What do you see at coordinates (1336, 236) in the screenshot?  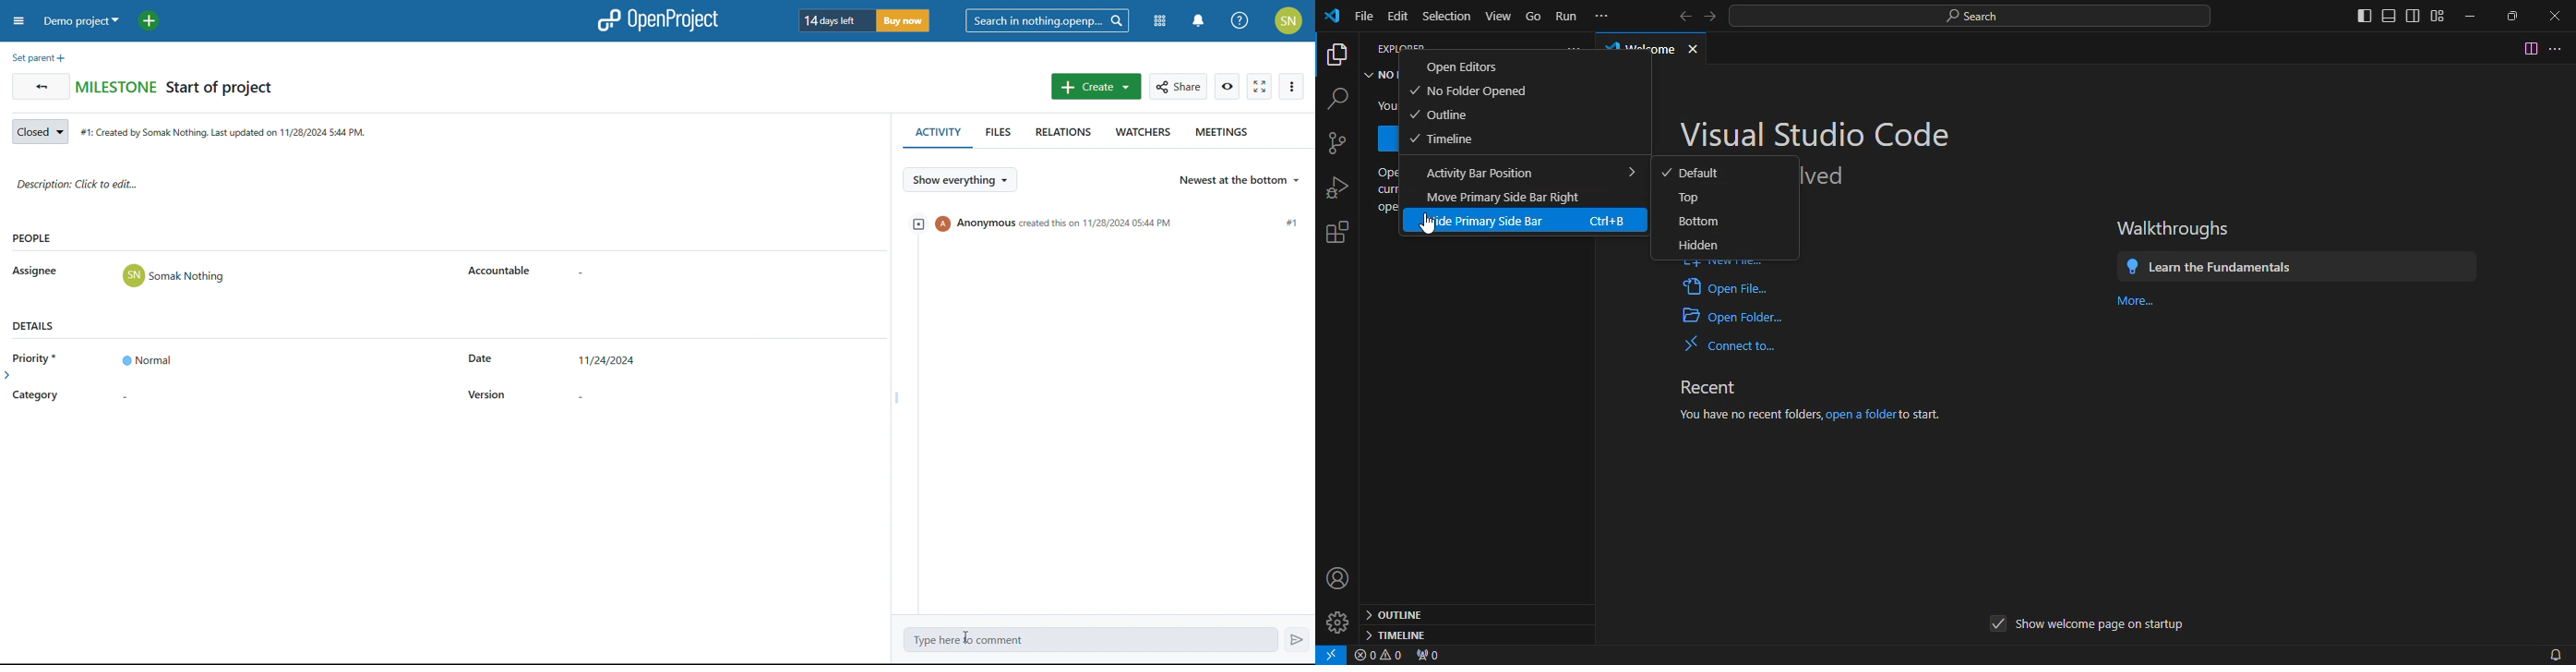 I see `settings` at bounding box center [1336, 236].